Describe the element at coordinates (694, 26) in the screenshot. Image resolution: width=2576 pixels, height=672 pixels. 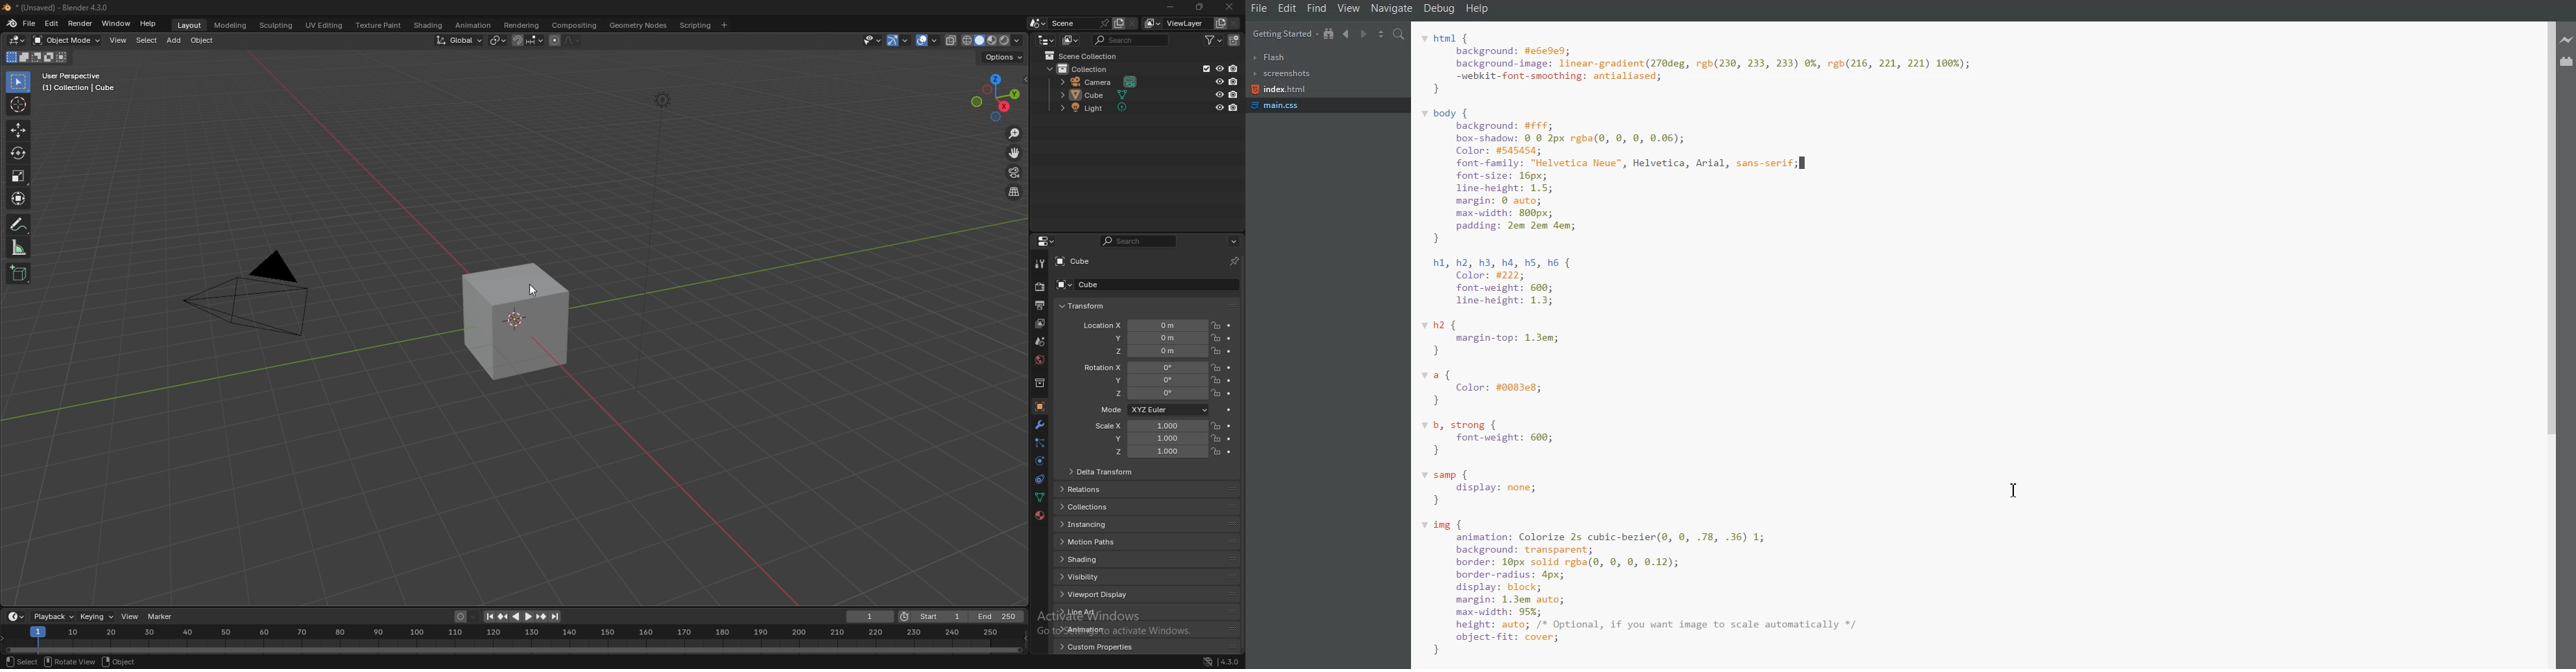
I see `scripting` at that location.